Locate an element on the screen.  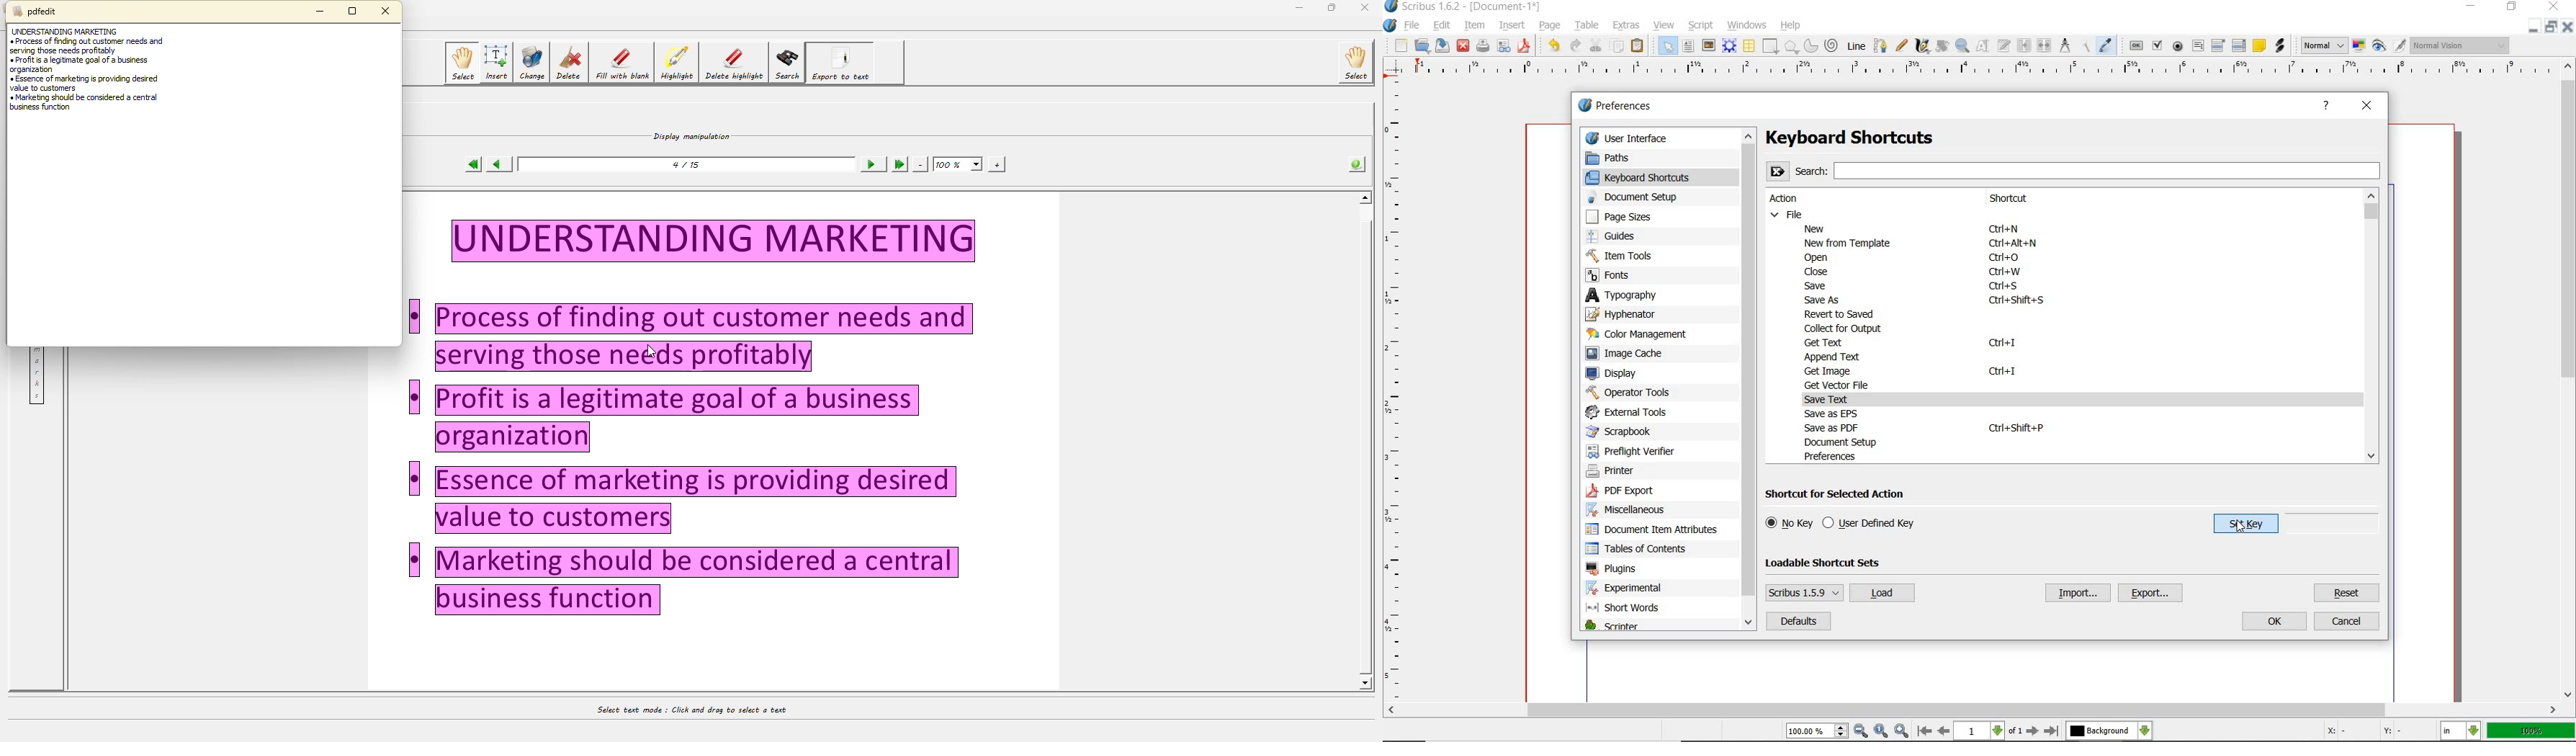
pdf radio button is located at coordinates (2179, 46).